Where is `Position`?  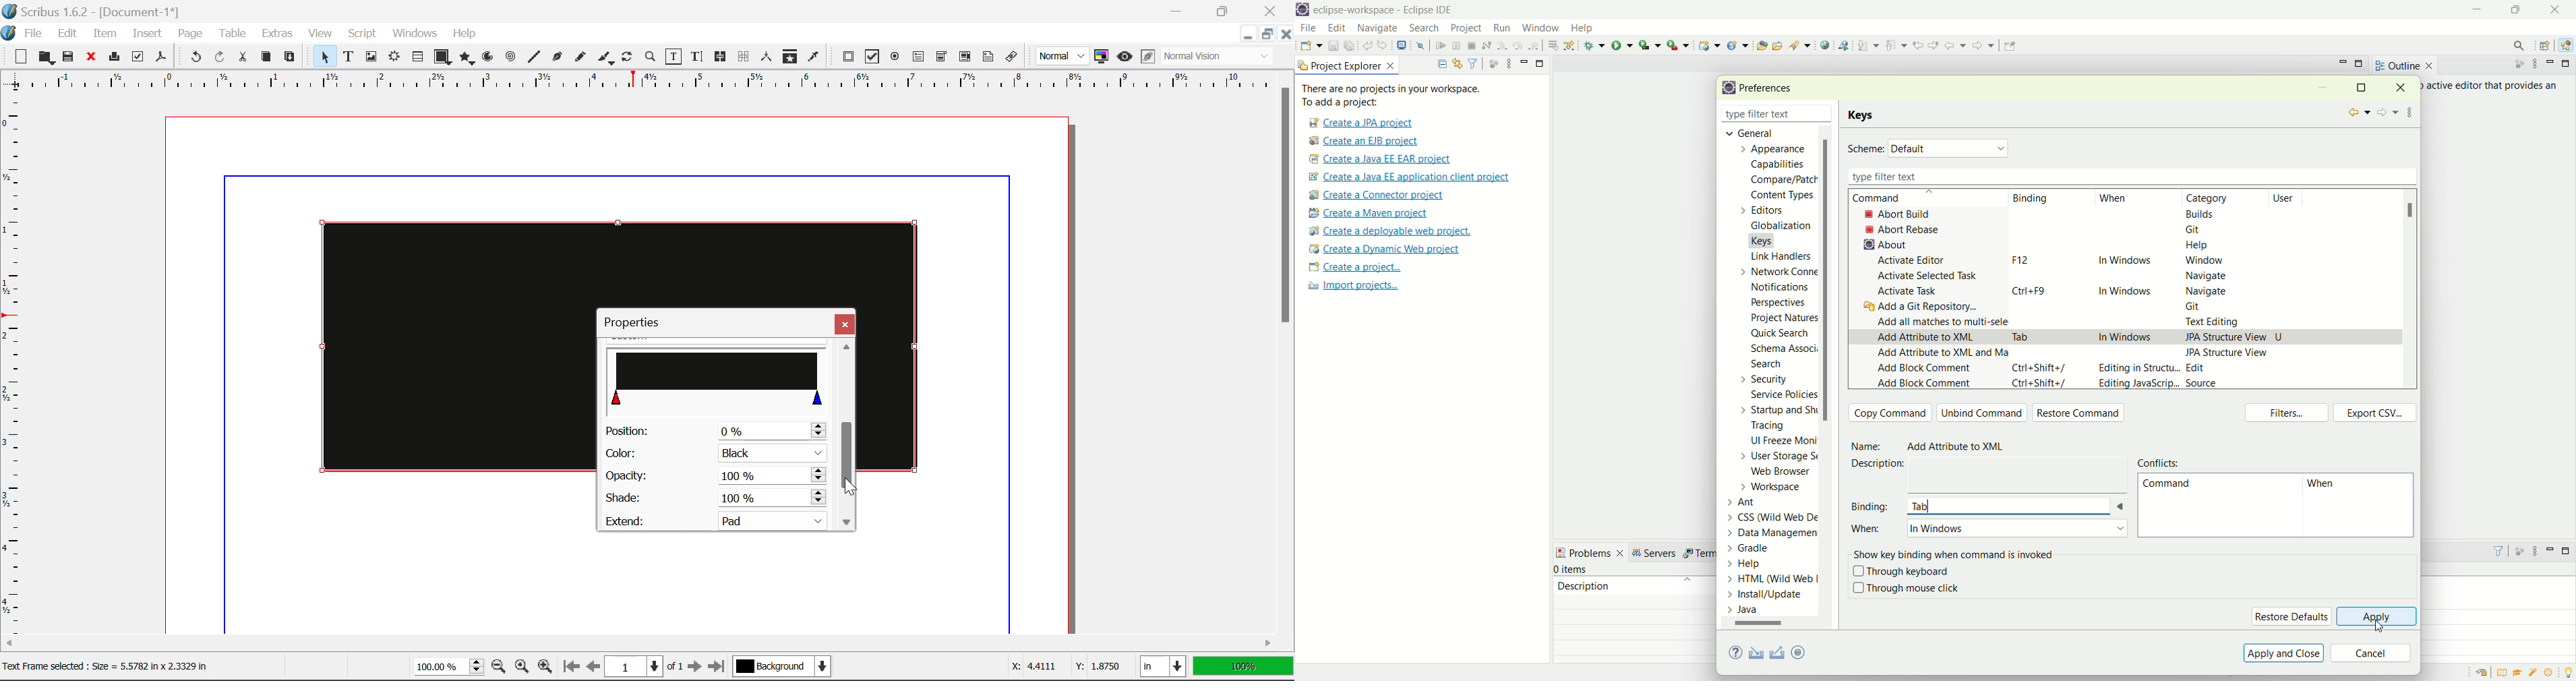
Position is located at coordinates (715, 430).